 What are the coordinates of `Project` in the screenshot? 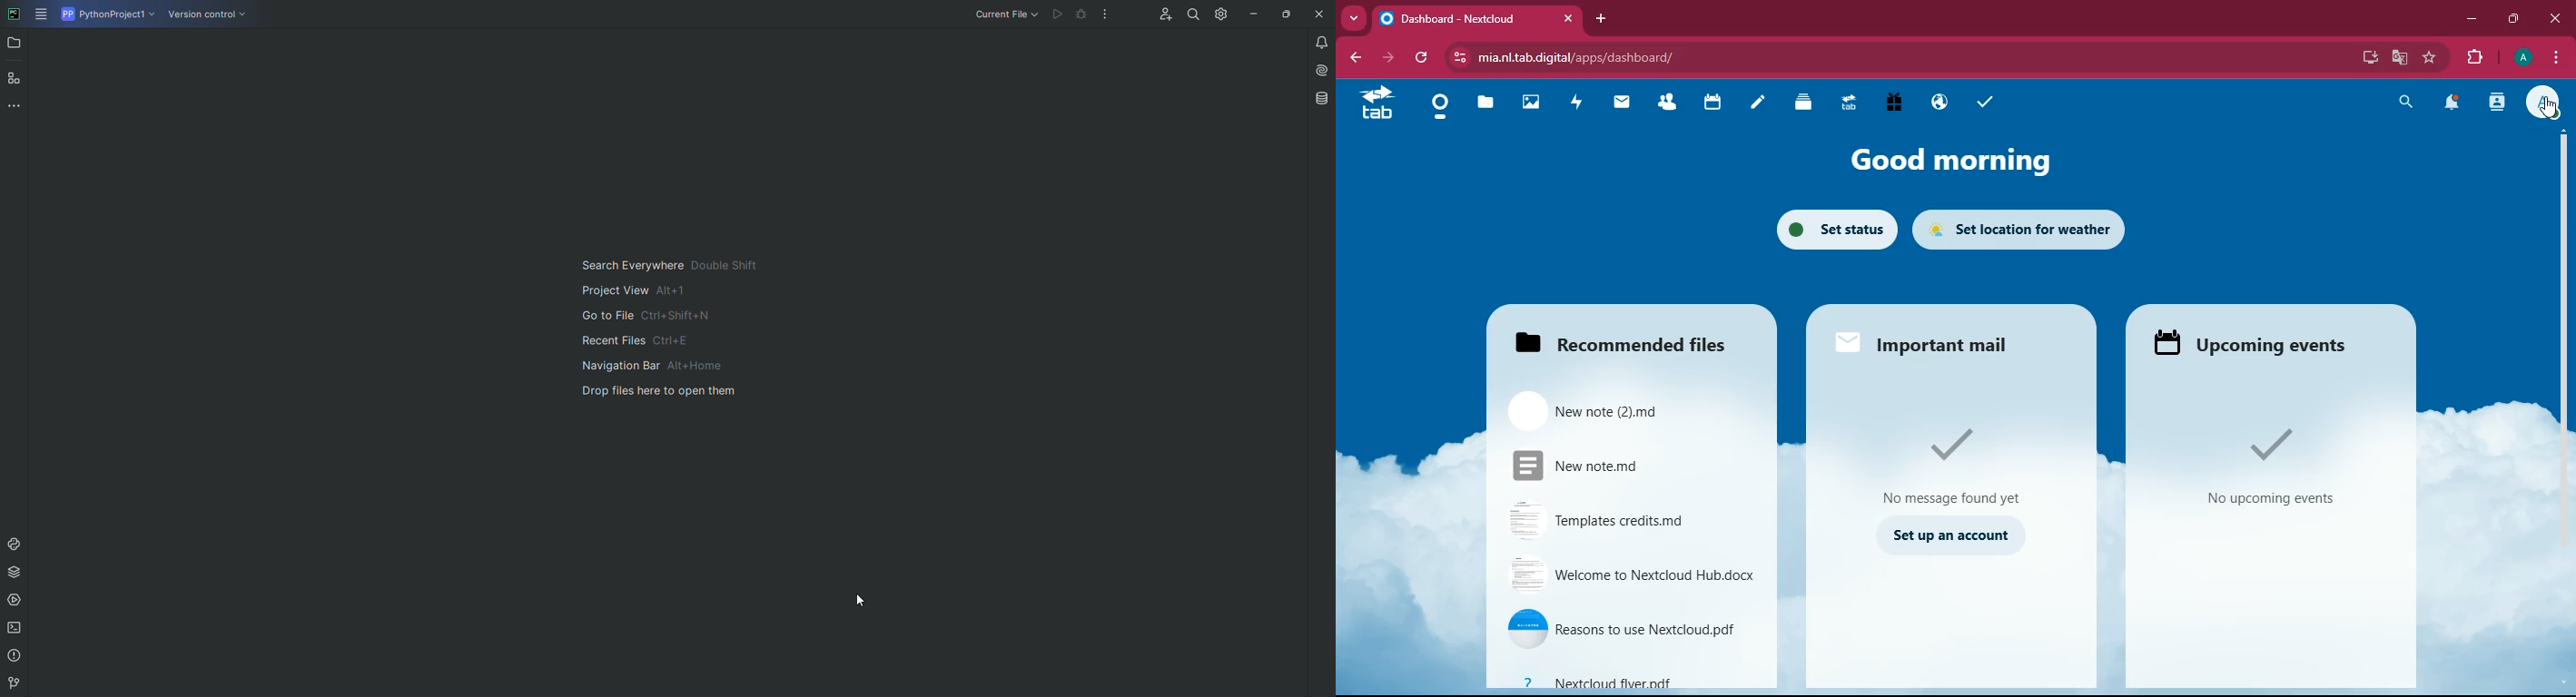 It's located at (15, 45).